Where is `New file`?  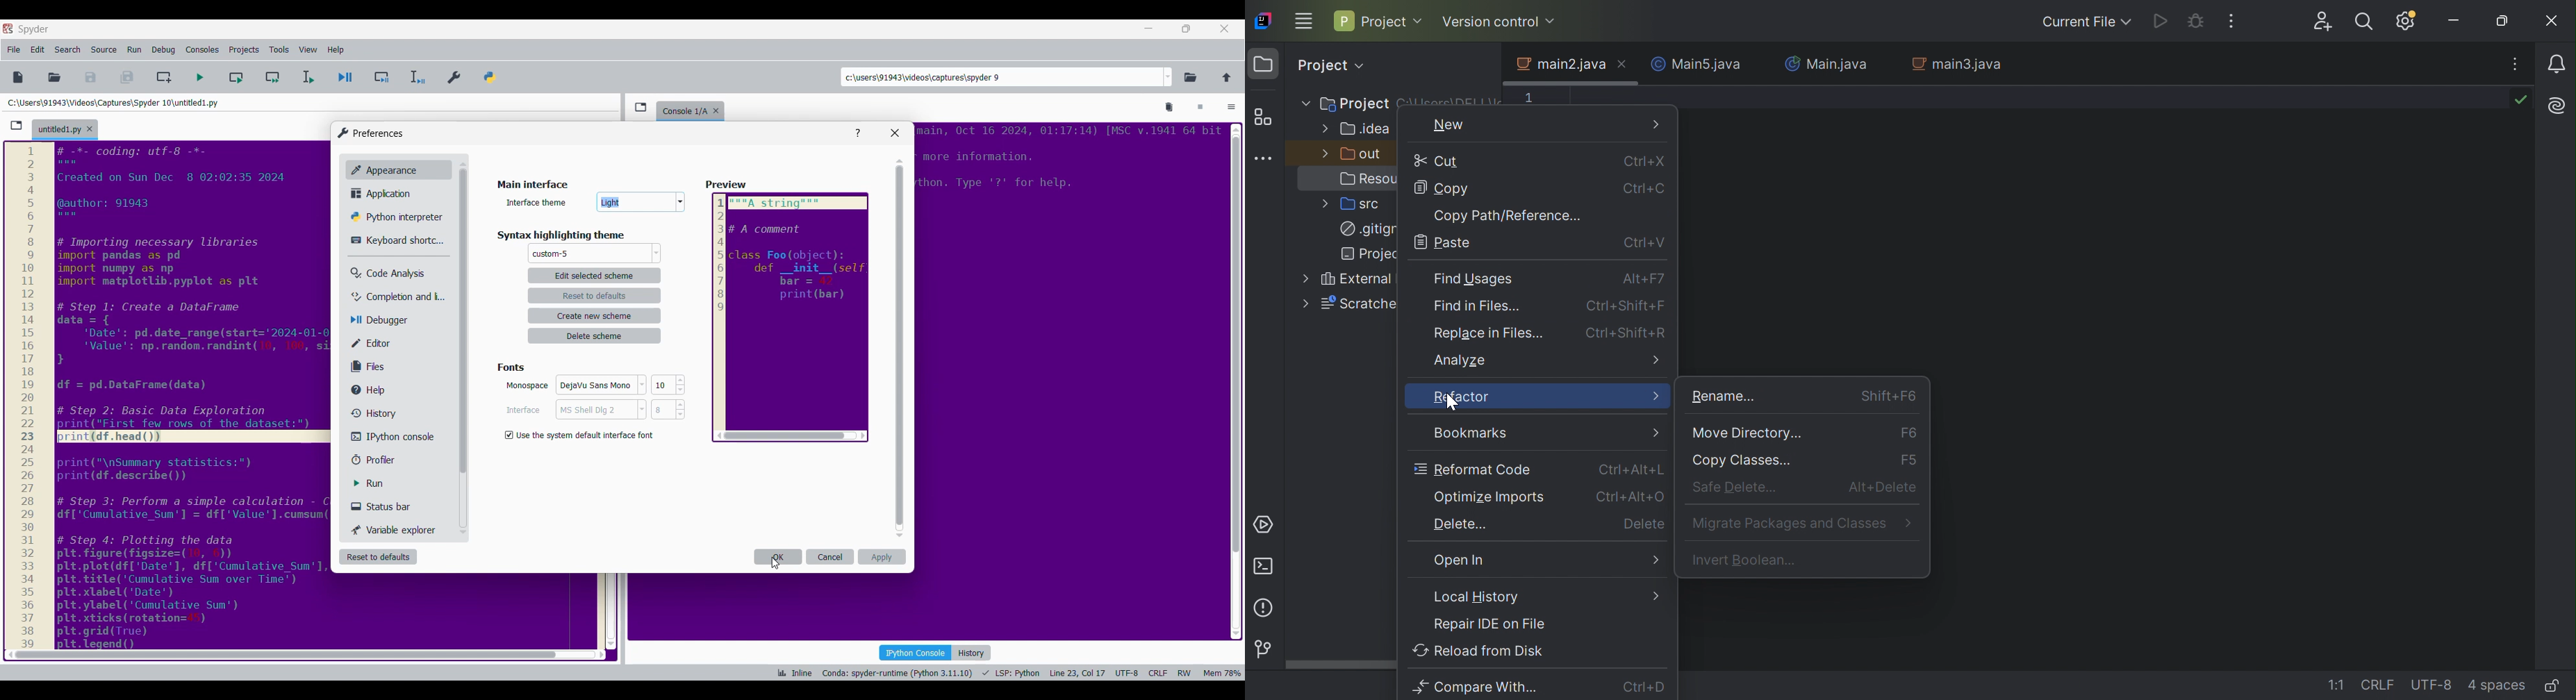 New file is located at coordinates (18, 77).